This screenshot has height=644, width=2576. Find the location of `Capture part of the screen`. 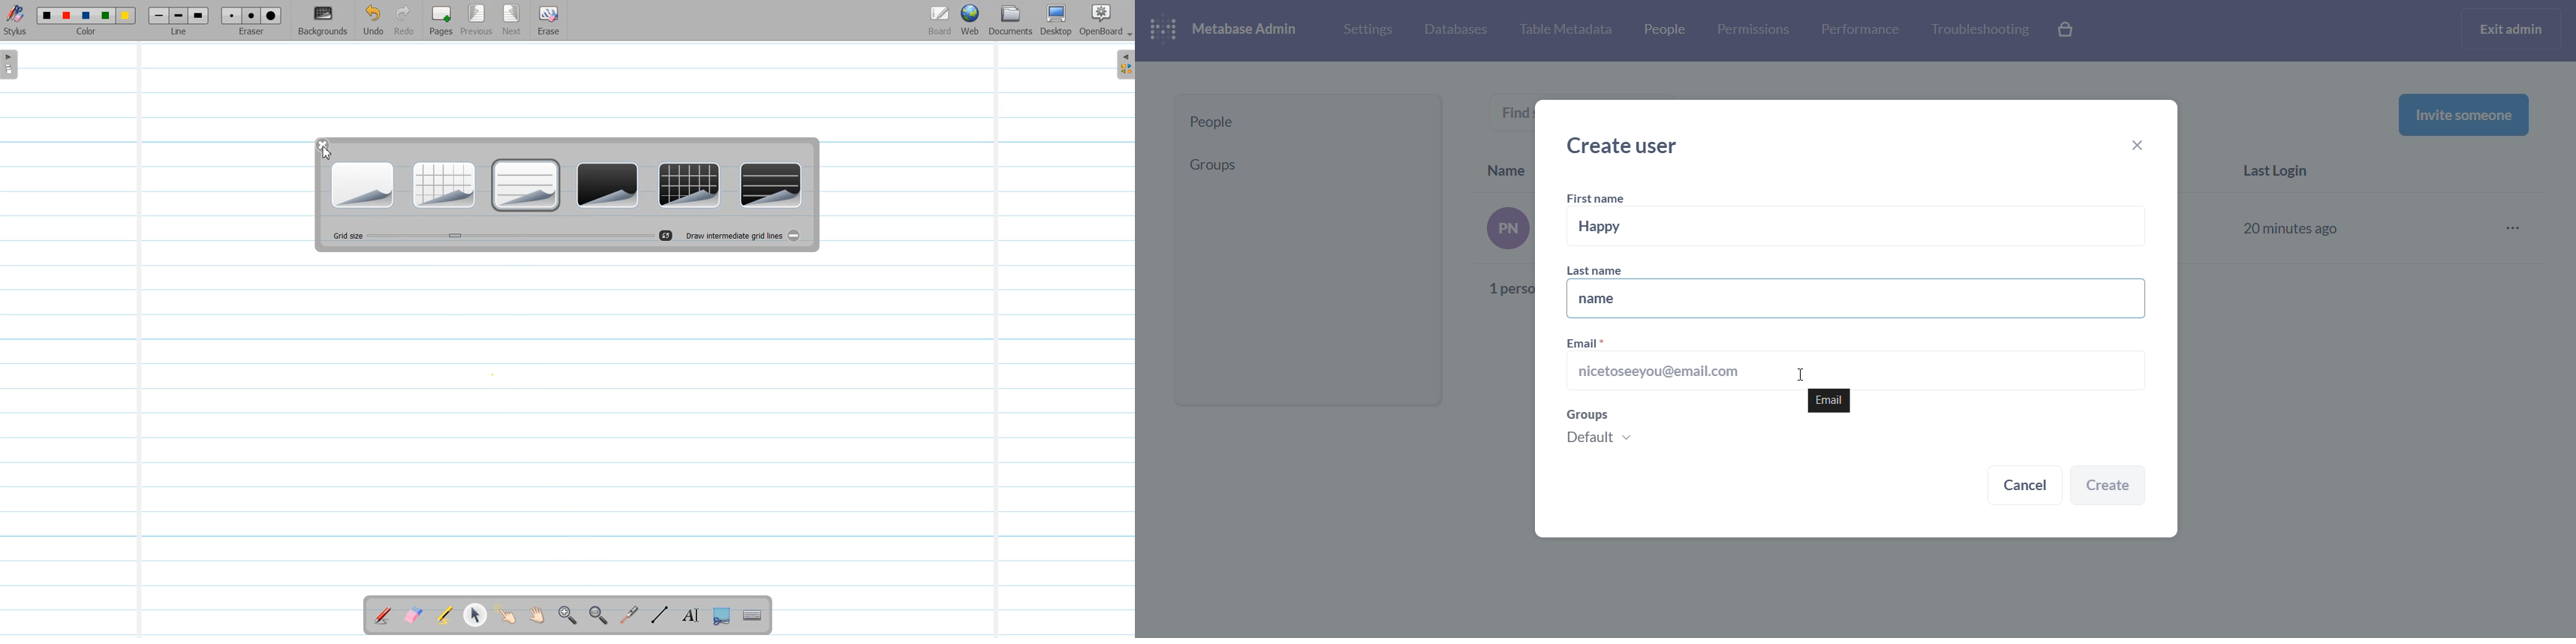

Capture part of the screen is located at coordinates (720, 616).